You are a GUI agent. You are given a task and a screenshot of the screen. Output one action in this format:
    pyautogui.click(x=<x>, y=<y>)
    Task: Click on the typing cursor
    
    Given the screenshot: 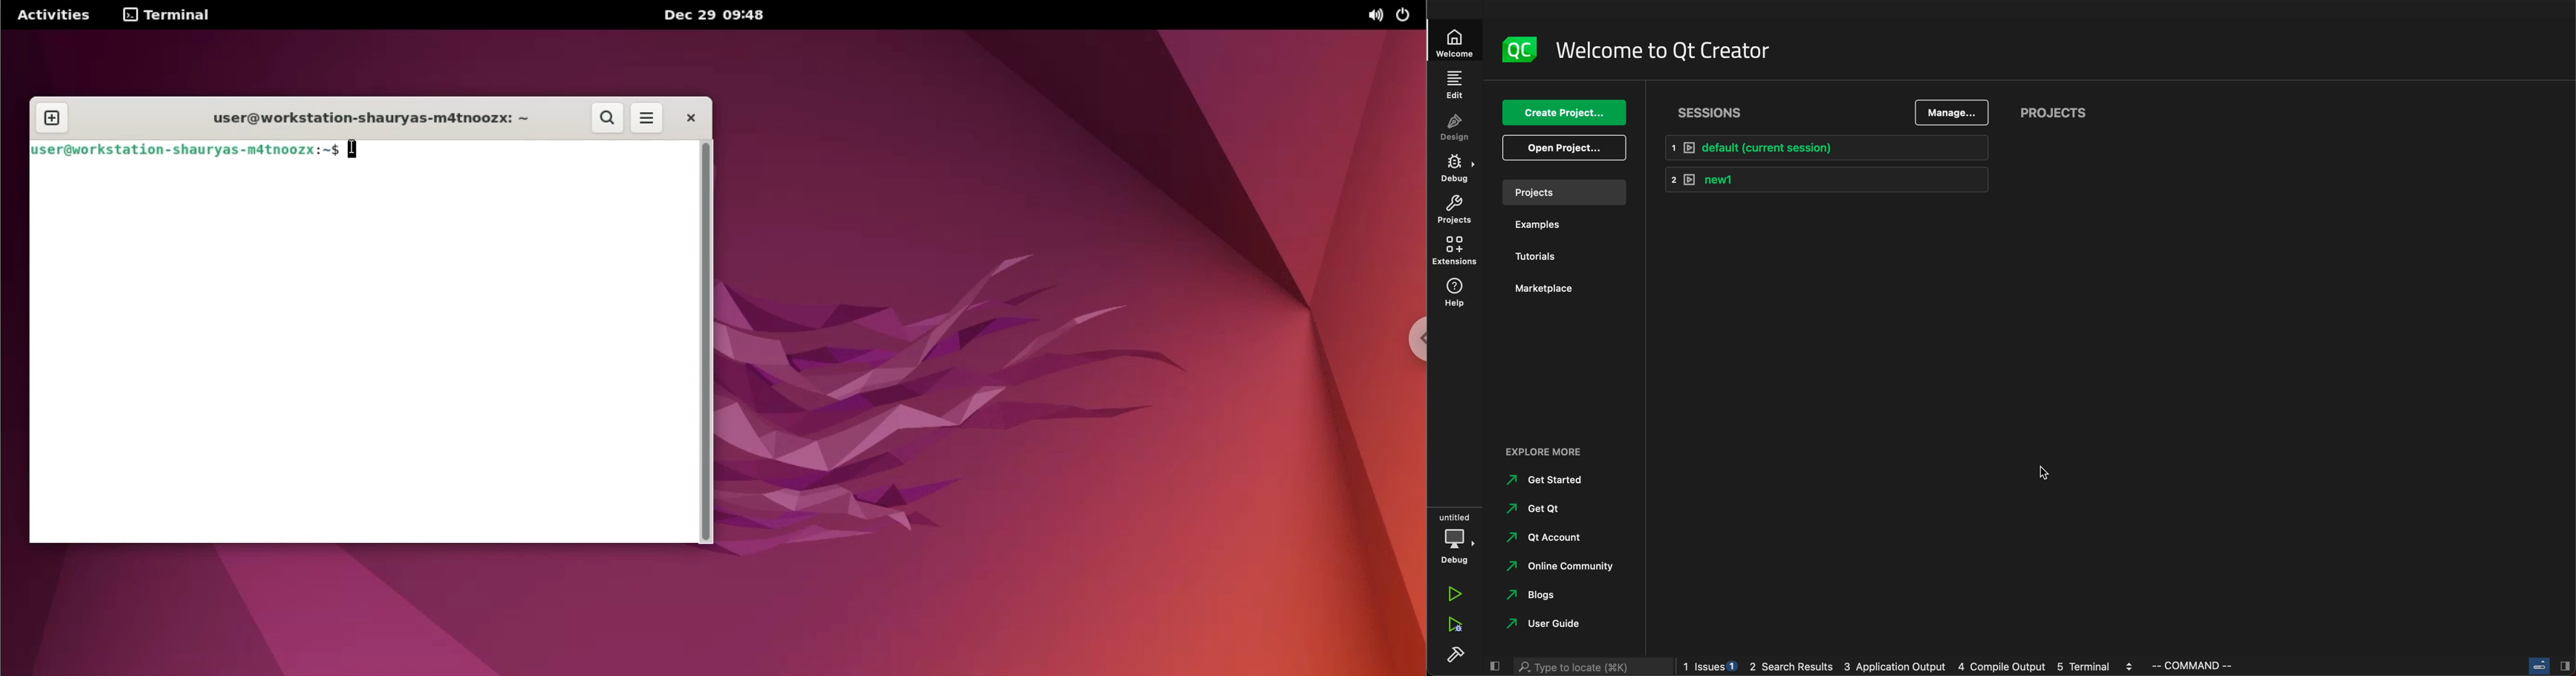 What is the action you would take?
    pyautogui.click(x=355, y=150)
    